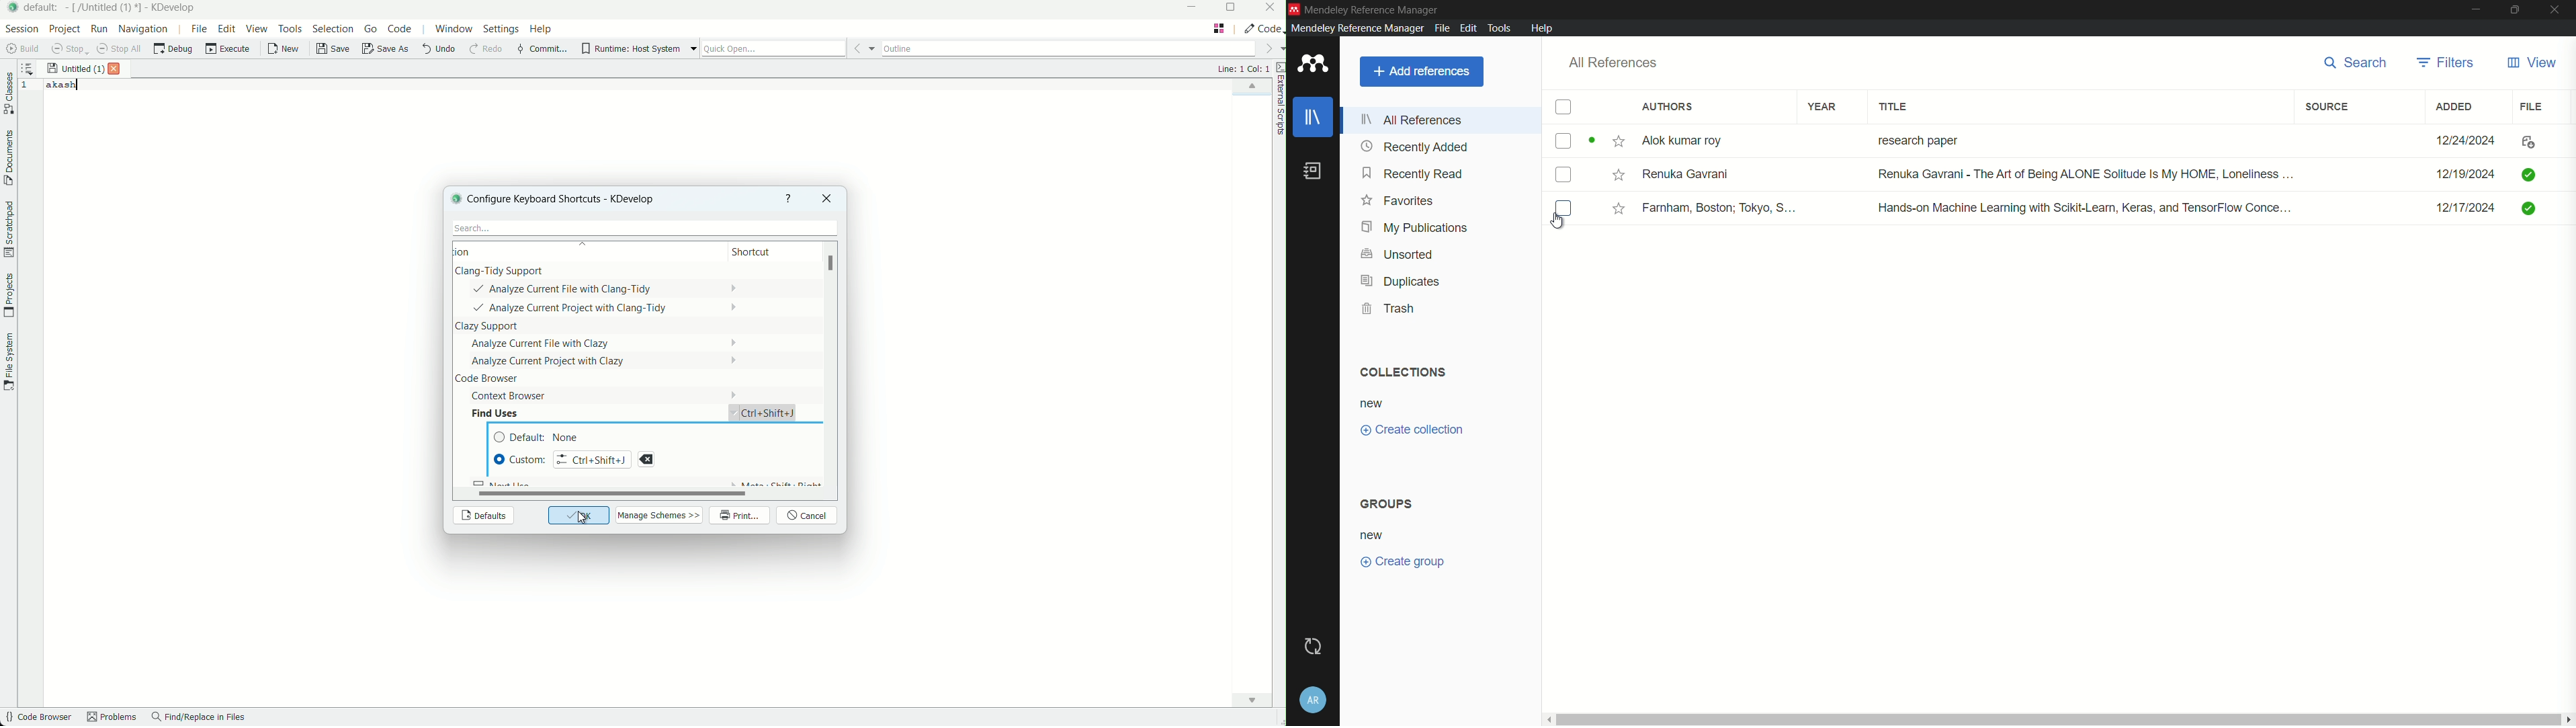 Image resolution: width=2576 pixels, height=728 pixels. I want to click on trash, so click(1389, 307).